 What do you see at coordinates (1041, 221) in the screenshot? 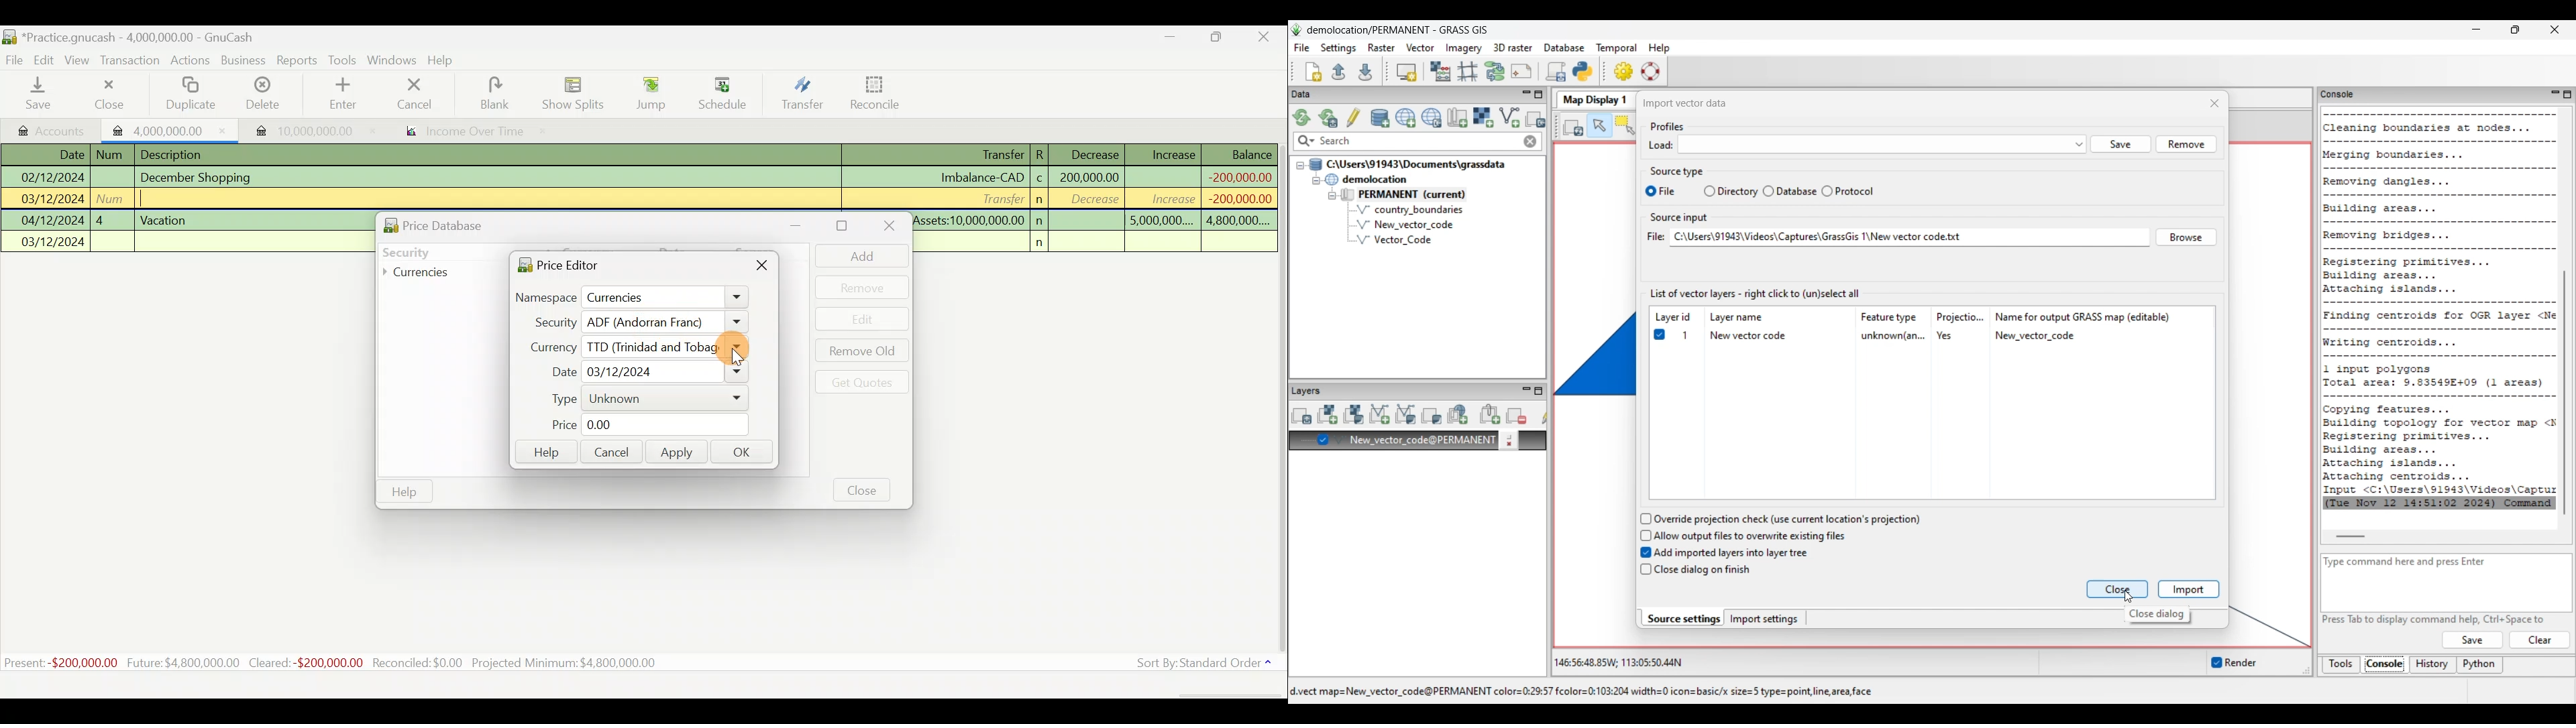
I see `n` at bounding box center [1041, 221].